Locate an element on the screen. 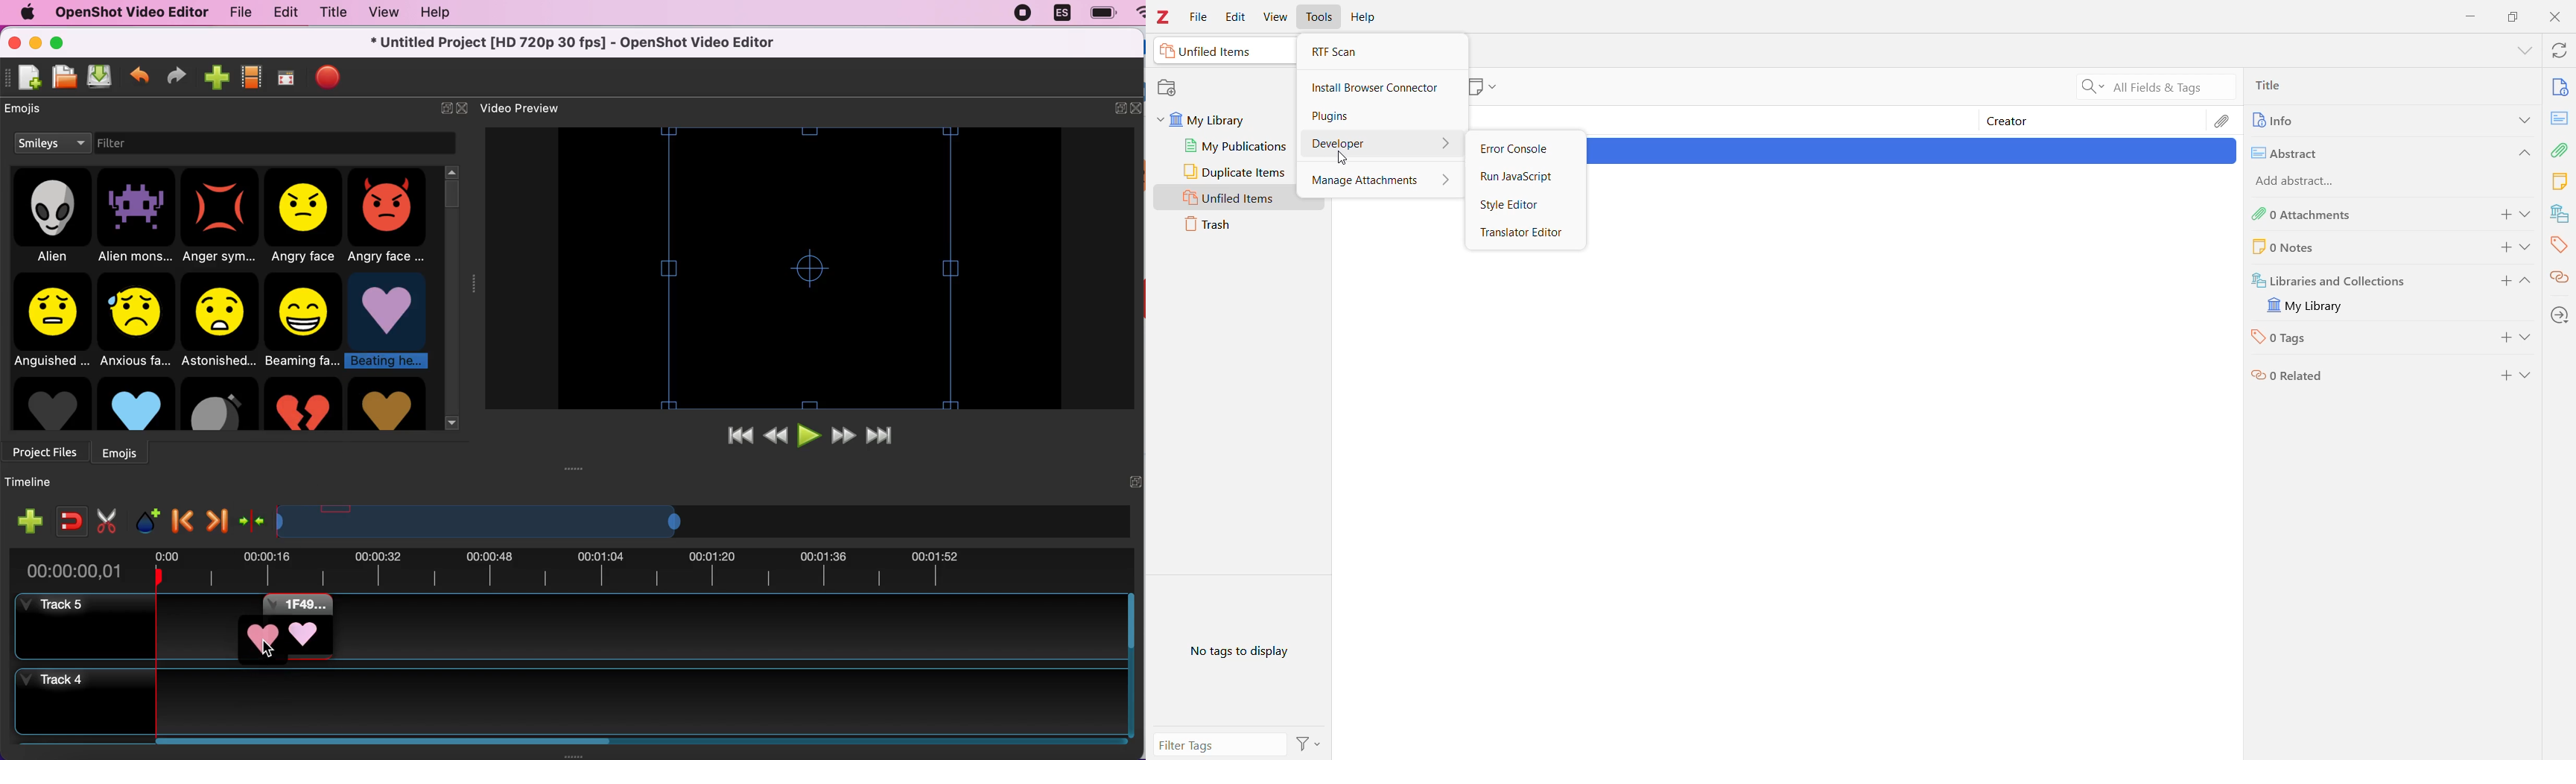 This screenshot has height=784, width=2576. Error Console is located at coordinates (1521, 150).